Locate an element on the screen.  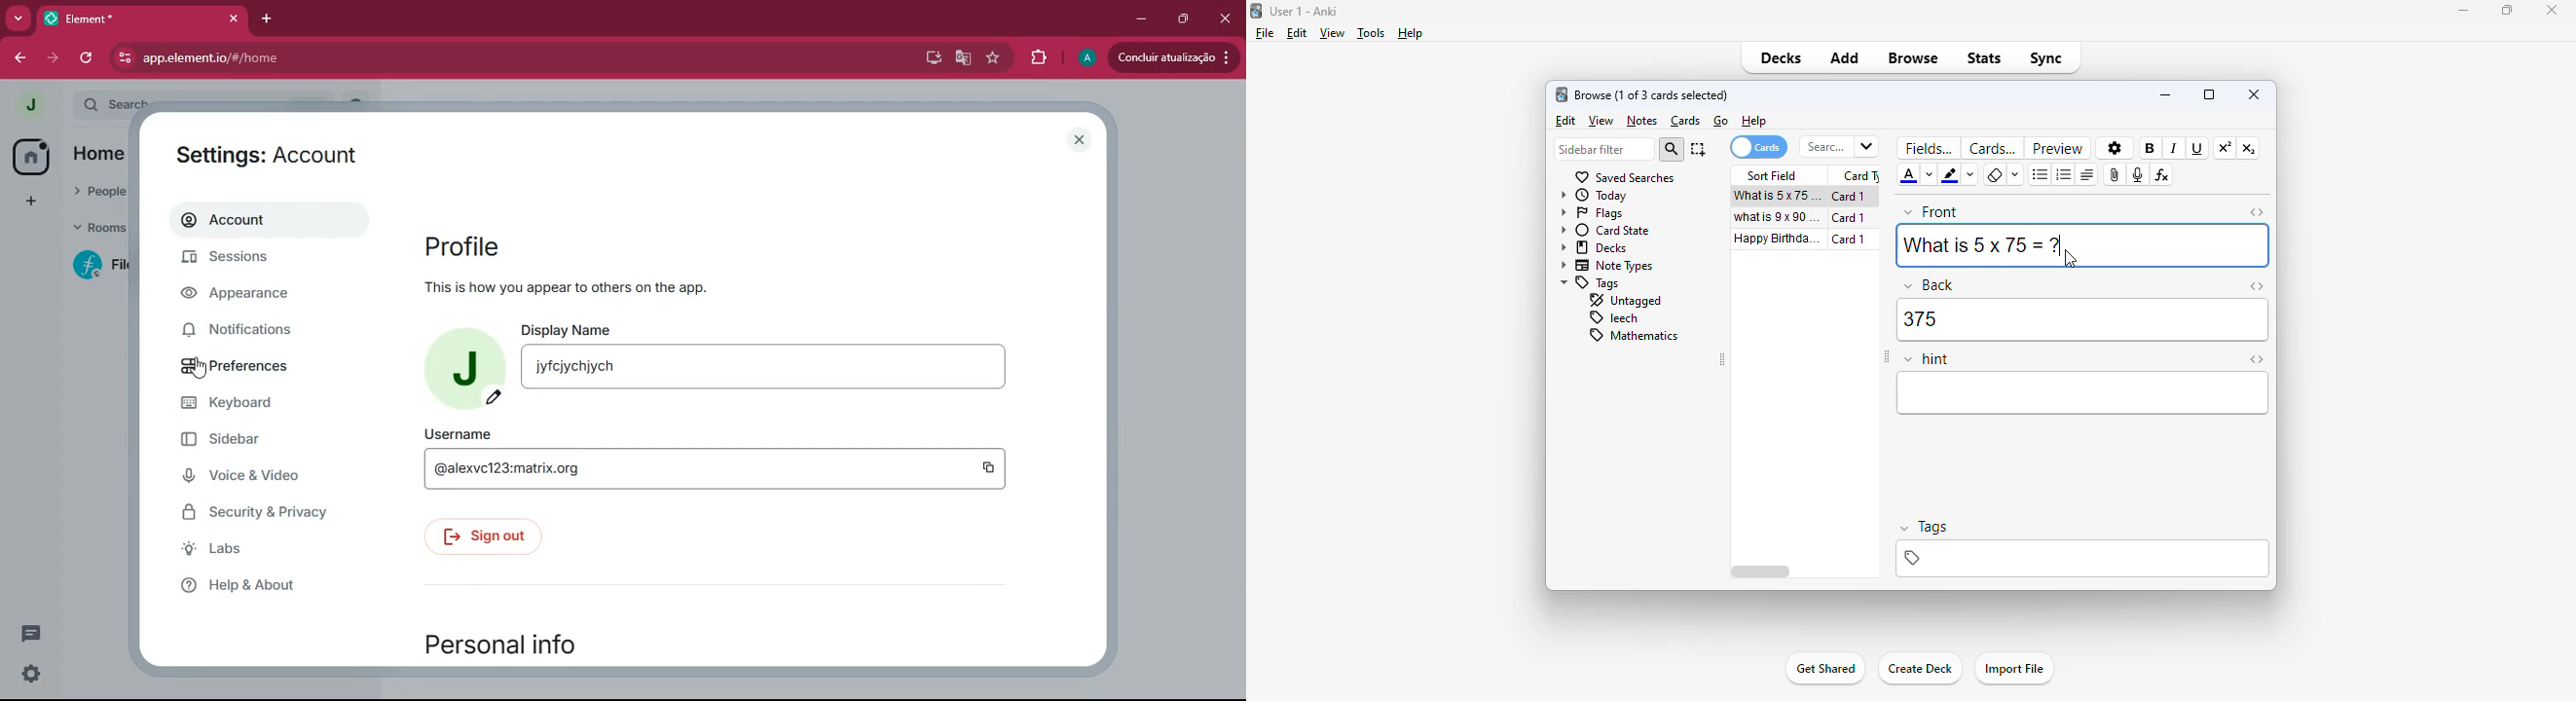
sessions is located at coordinates (248, 262).